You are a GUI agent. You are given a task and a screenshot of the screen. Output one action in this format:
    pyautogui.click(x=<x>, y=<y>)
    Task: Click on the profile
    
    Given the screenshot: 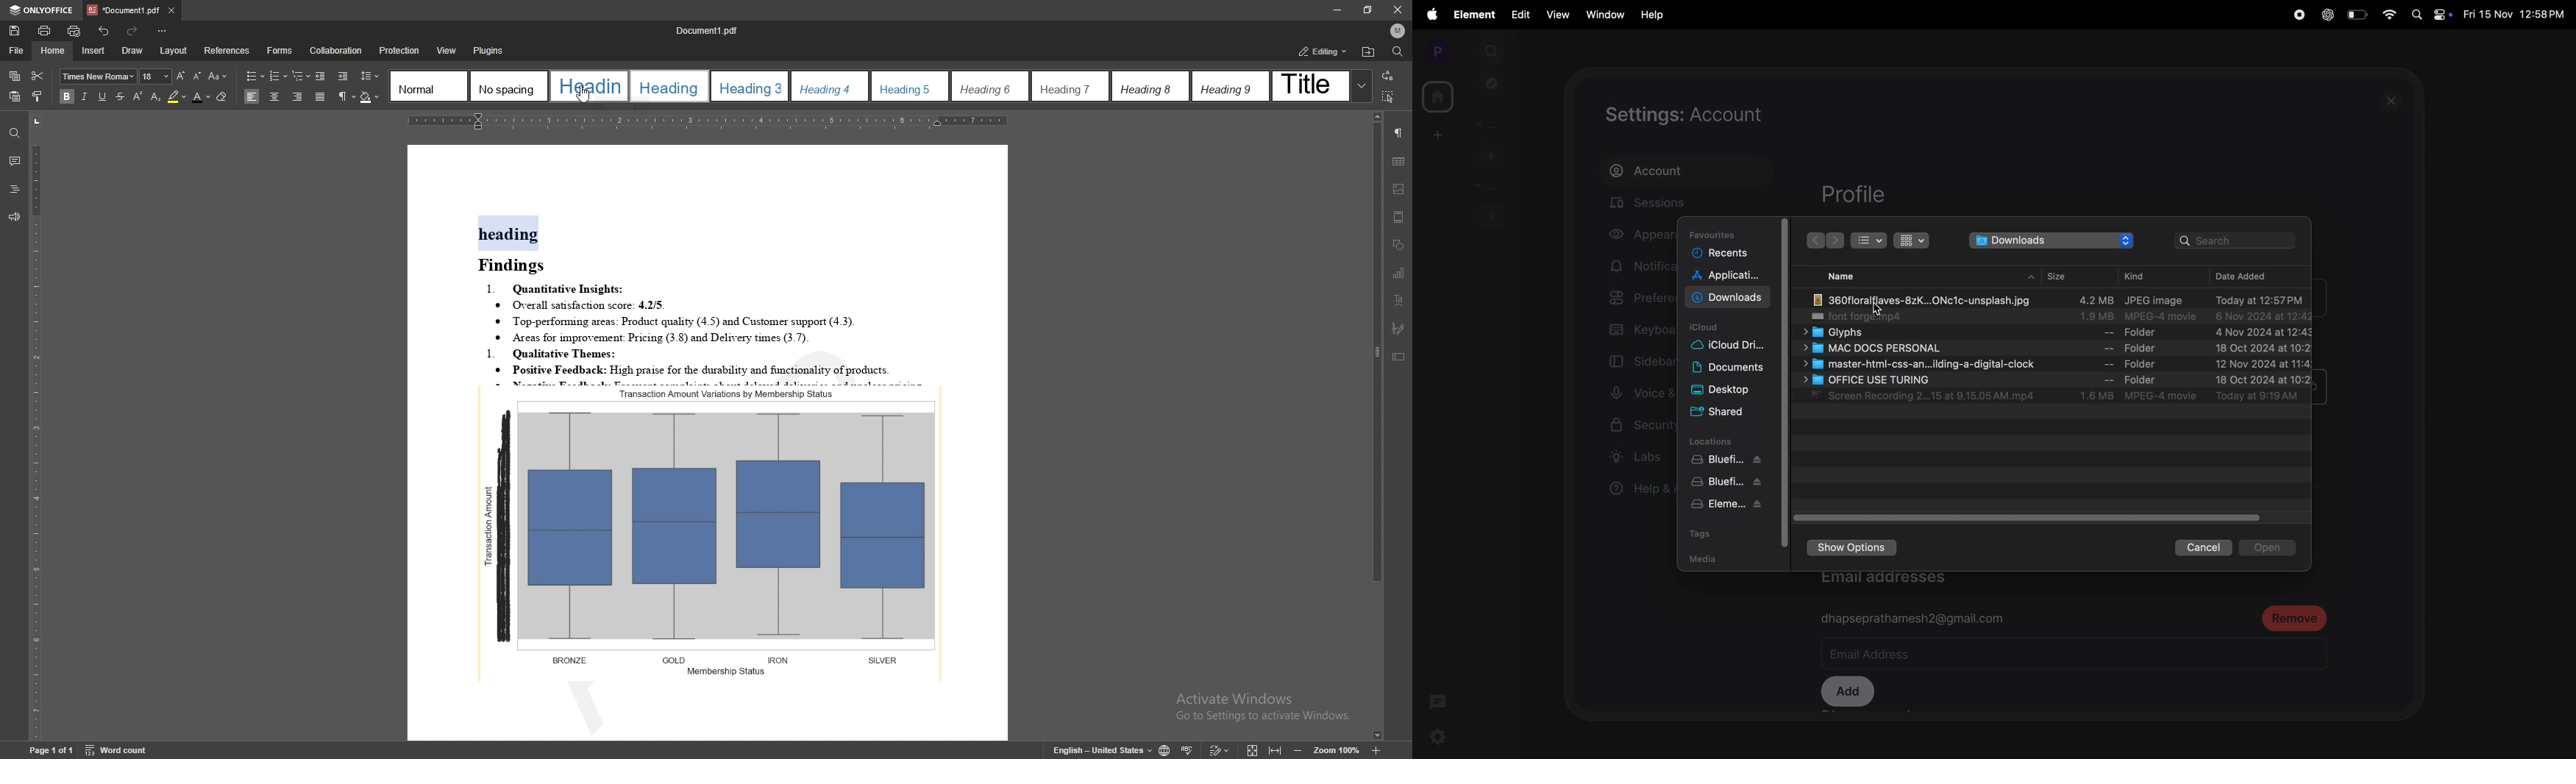 What is the action you would take?
    pyautogui.click(x=1853, y=194)
    